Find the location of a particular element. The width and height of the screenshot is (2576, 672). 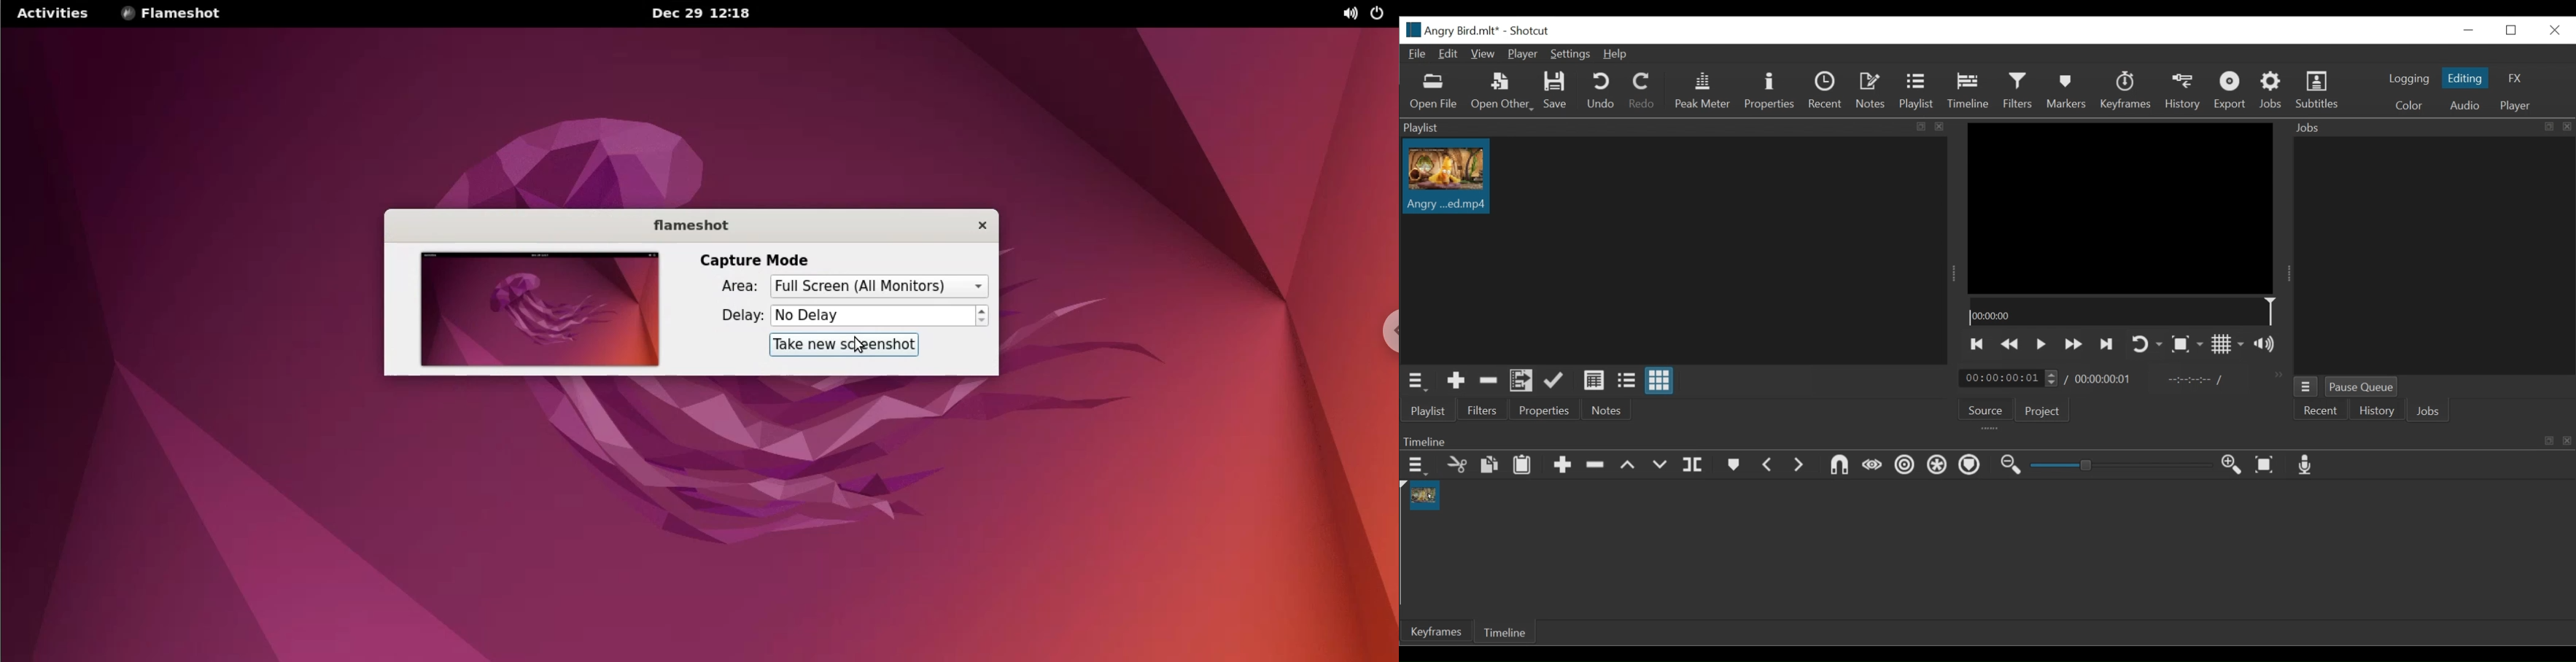

Pause Queue is located at coordinates (2363, 387).